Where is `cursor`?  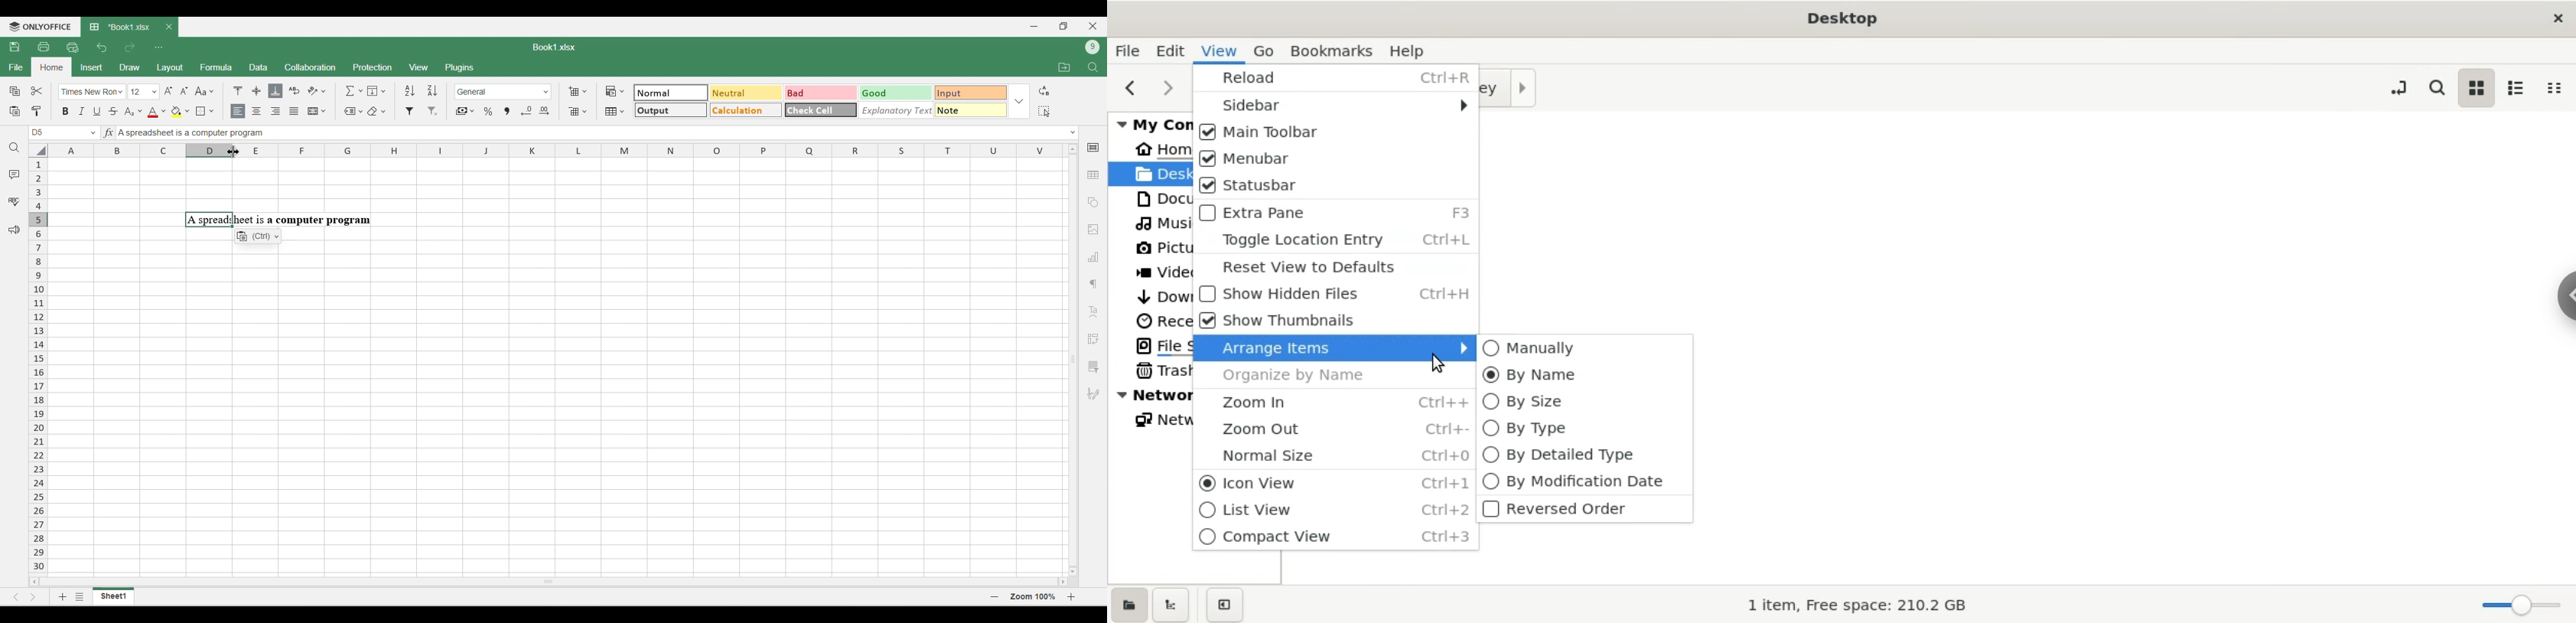
cursor is located at coordinates (1441, 361).